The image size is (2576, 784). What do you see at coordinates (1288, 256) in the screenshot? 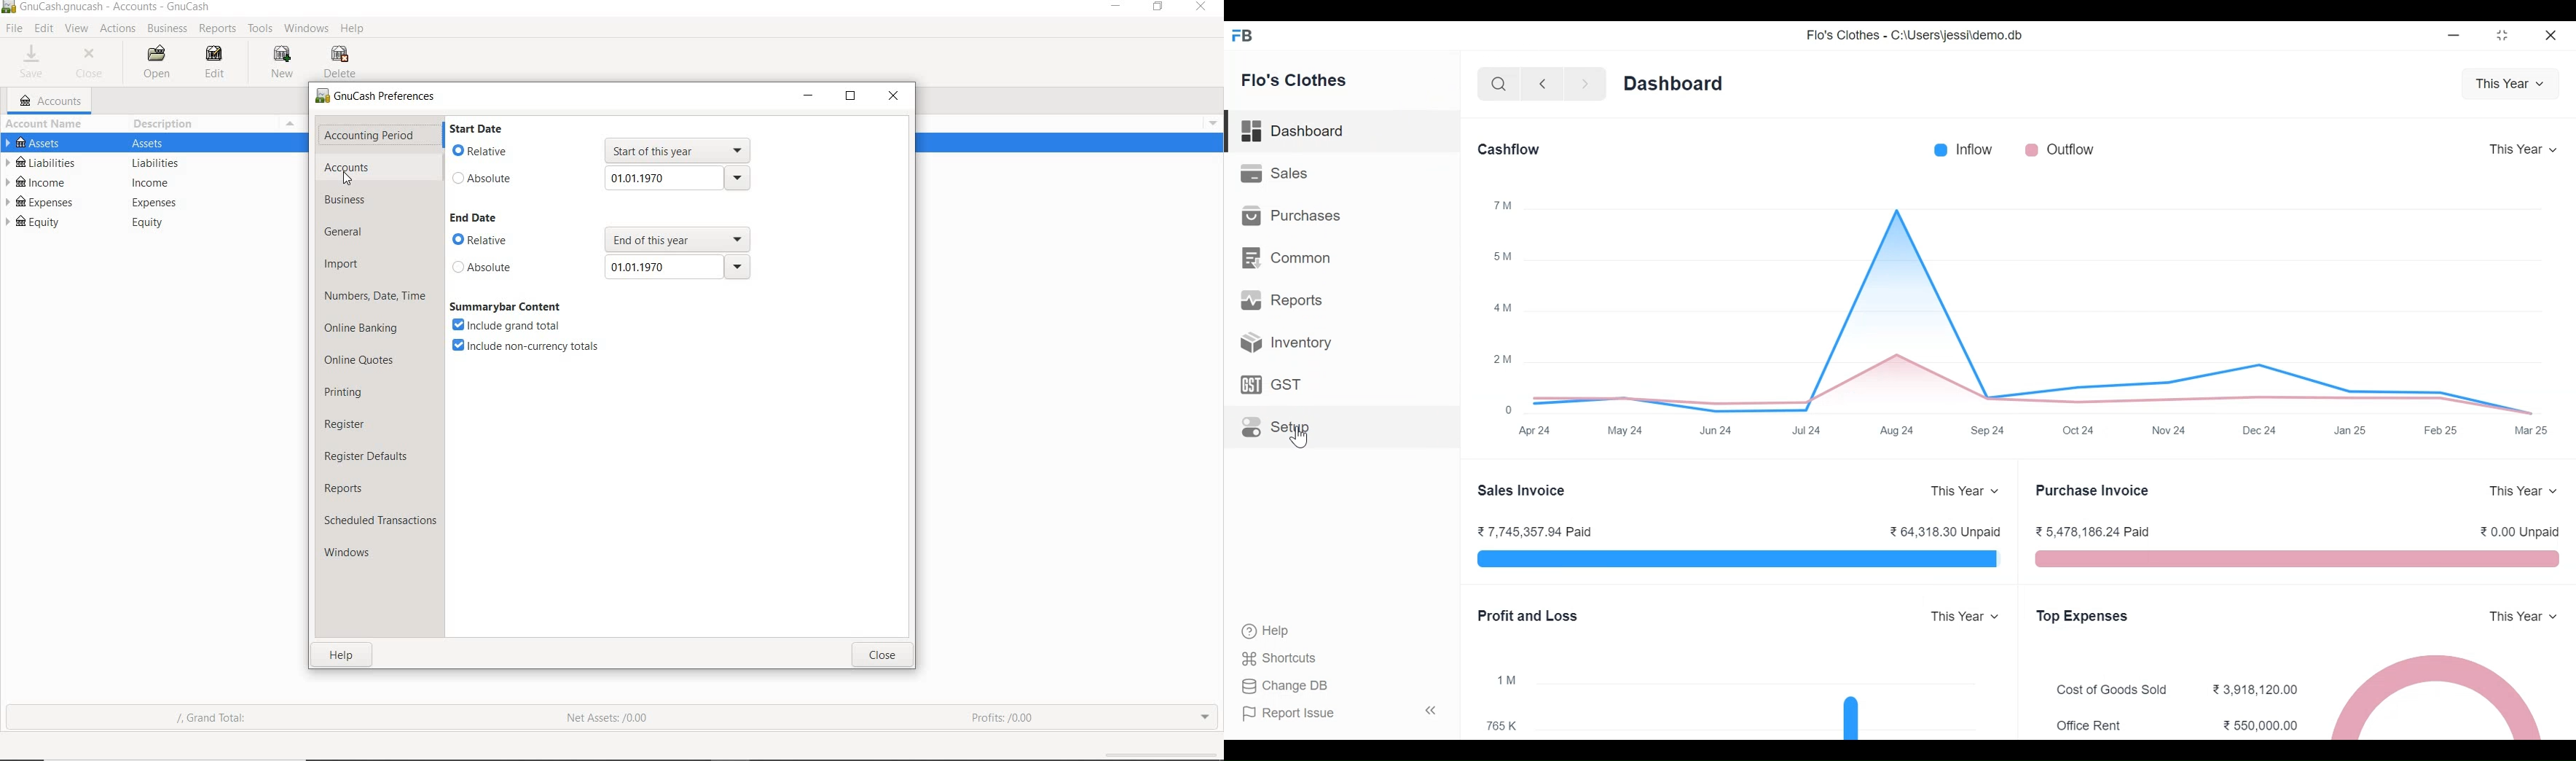
I see `Common` at bounding box center [1288, 256].